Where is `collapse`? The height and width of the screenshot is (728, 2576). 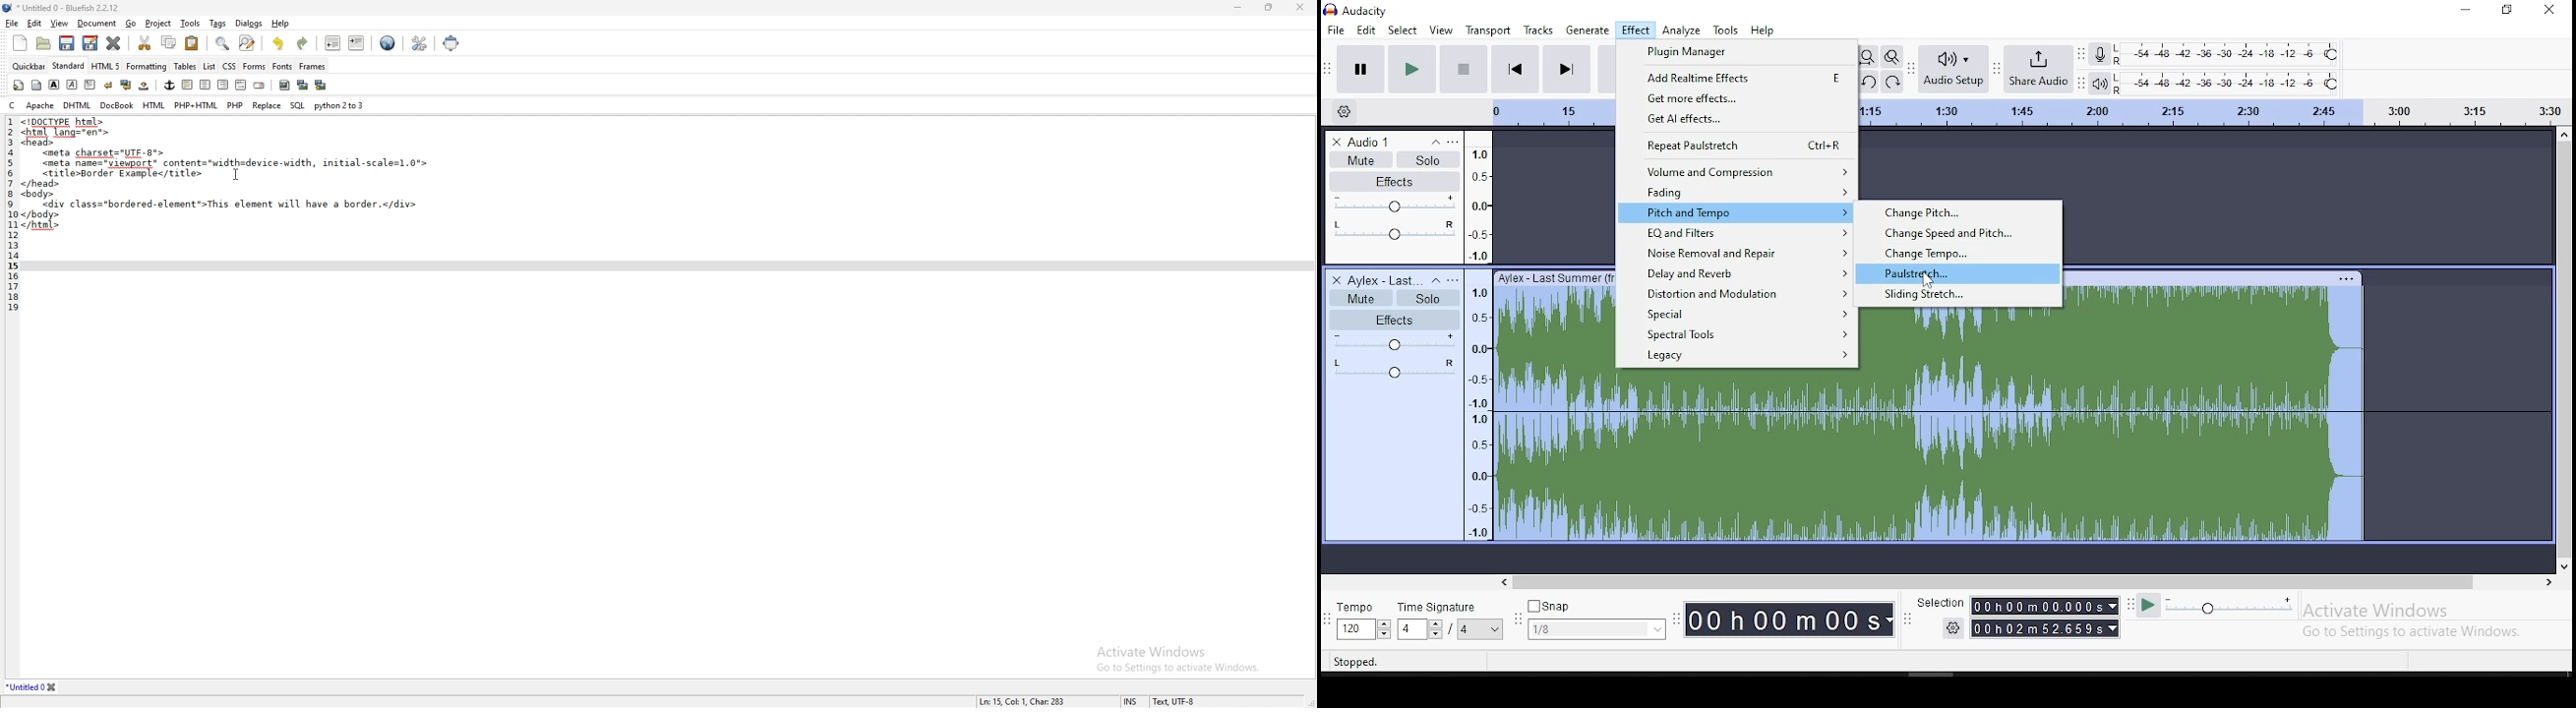
collapse is located at coordinates (1436, 281).